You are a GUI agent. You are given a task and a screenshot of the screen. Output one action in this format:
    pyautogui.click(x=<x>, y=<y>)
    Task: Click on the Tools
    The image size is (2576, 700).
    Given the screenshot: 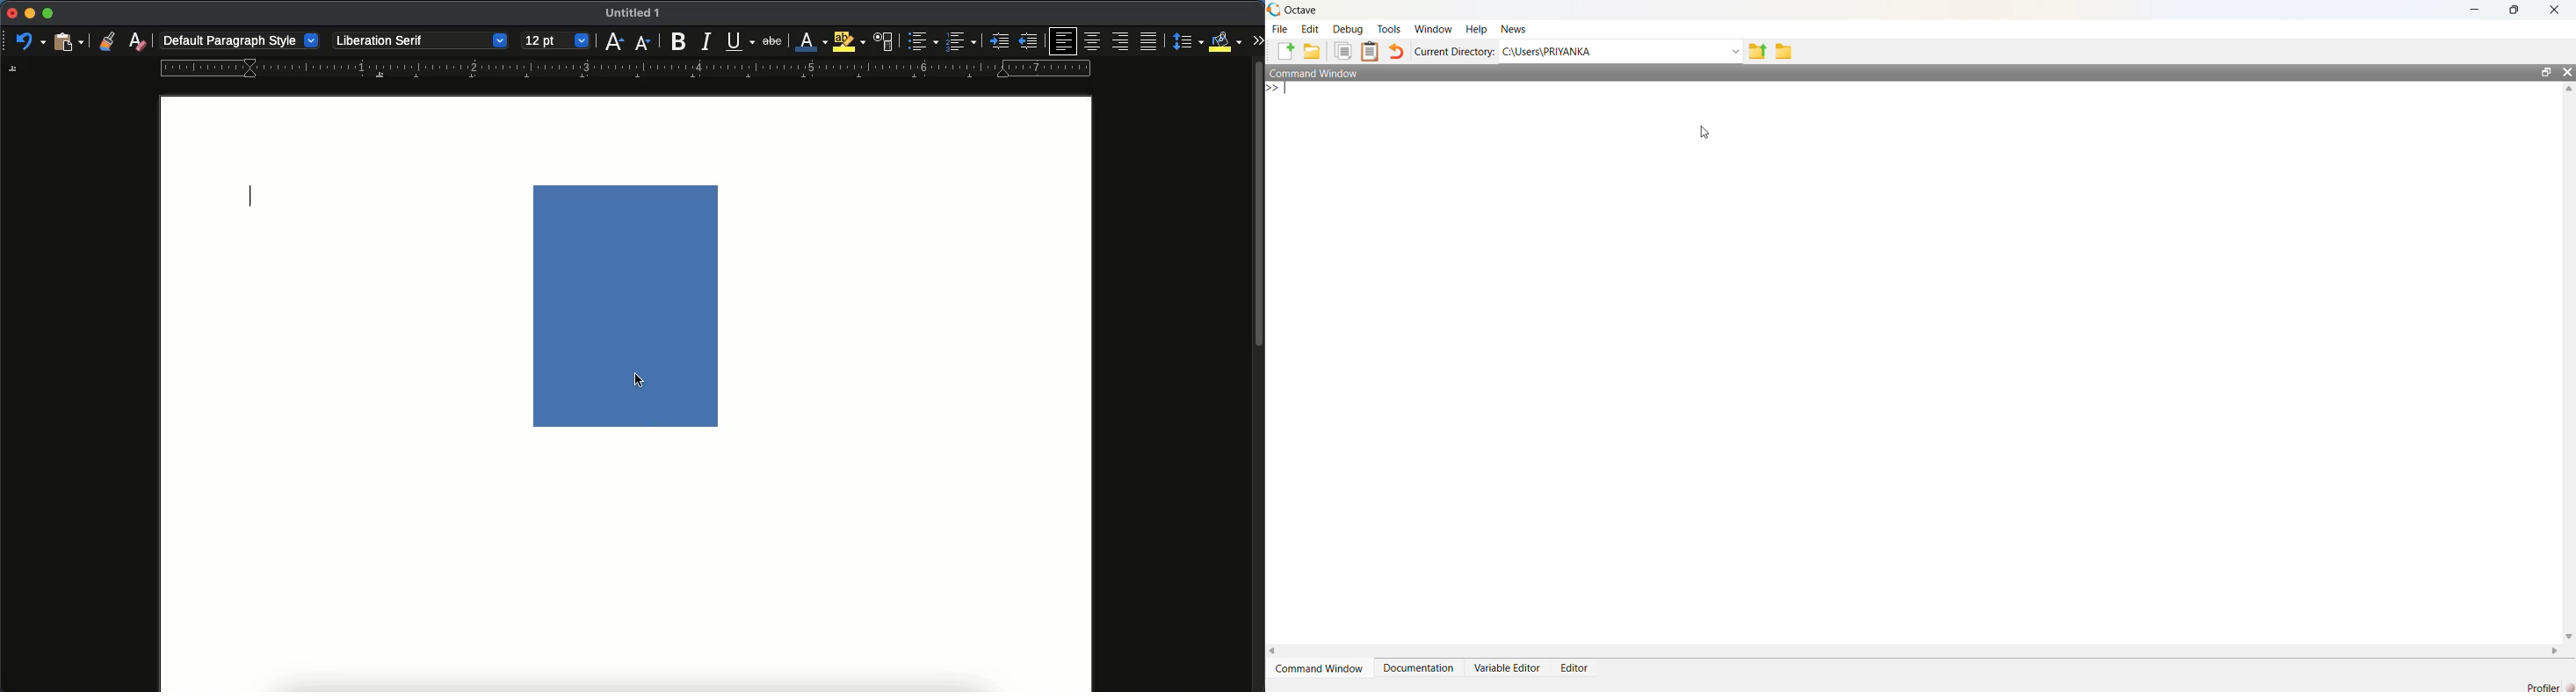 What is the action you would take?
    pyautogui.click(x=1391, y=29)
    